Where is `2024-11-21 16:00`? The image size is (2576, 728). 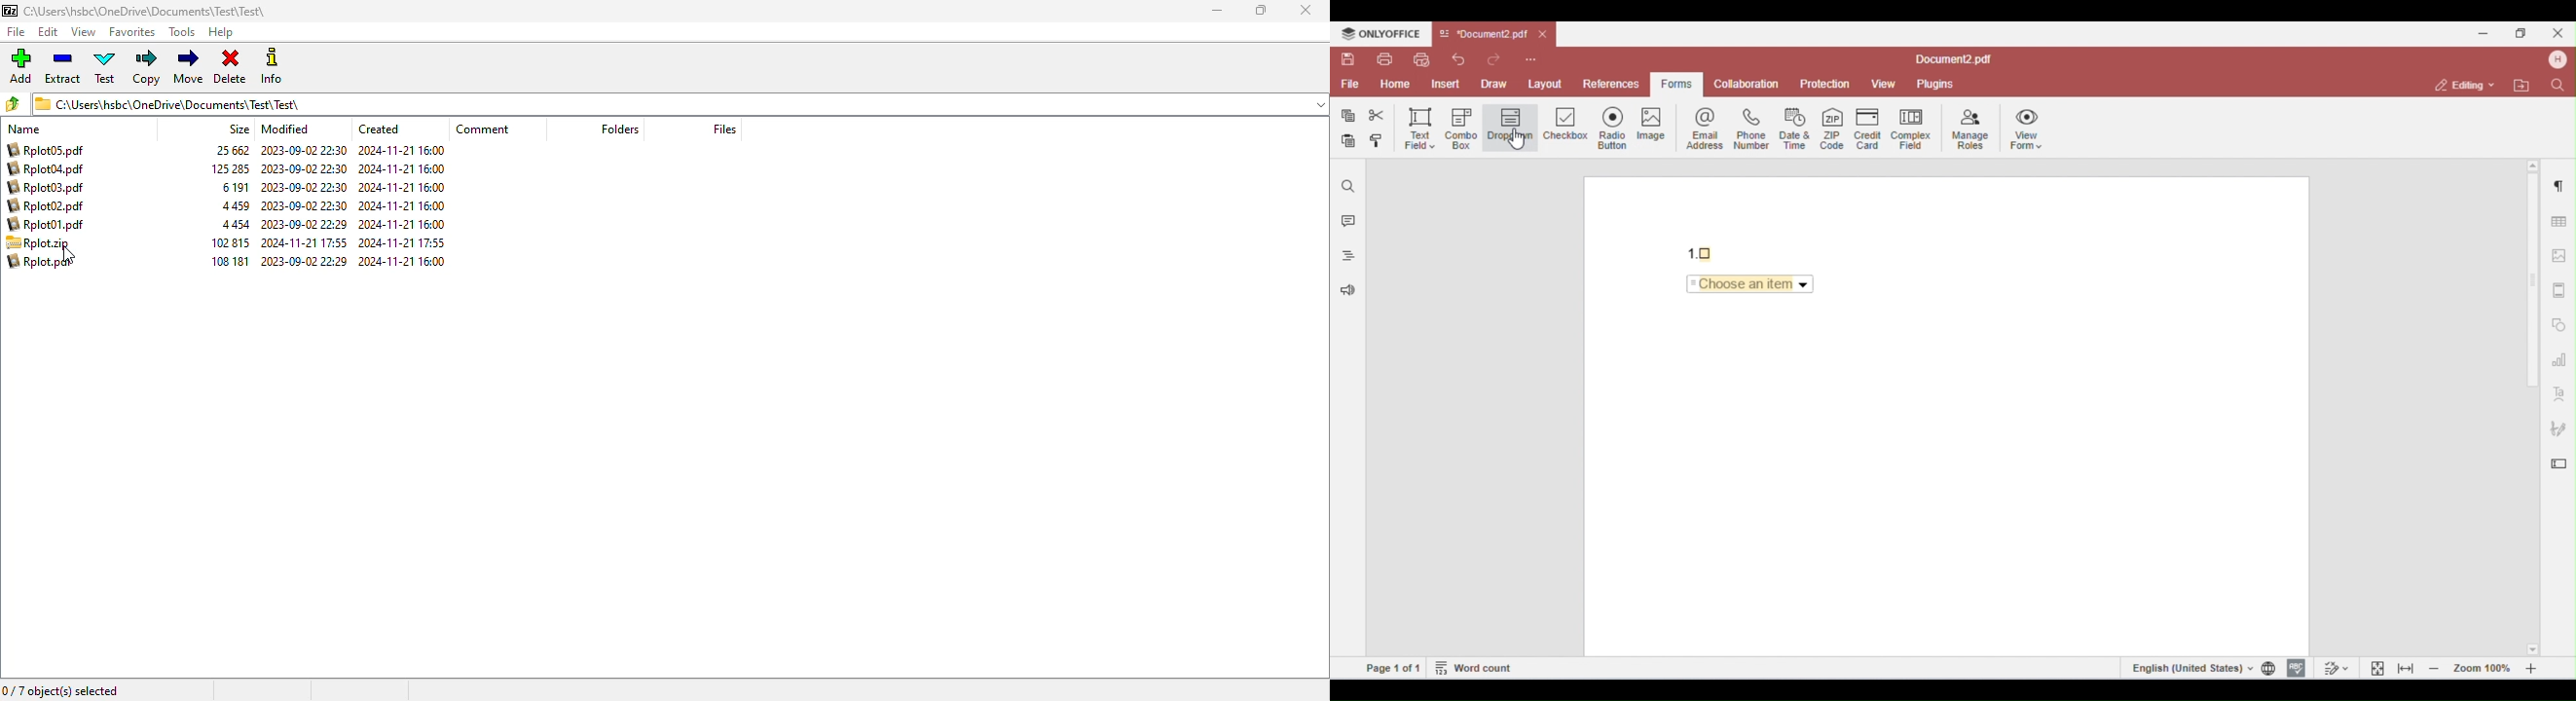
2024-11-21 16:00 is located at coordinates (403, 205).